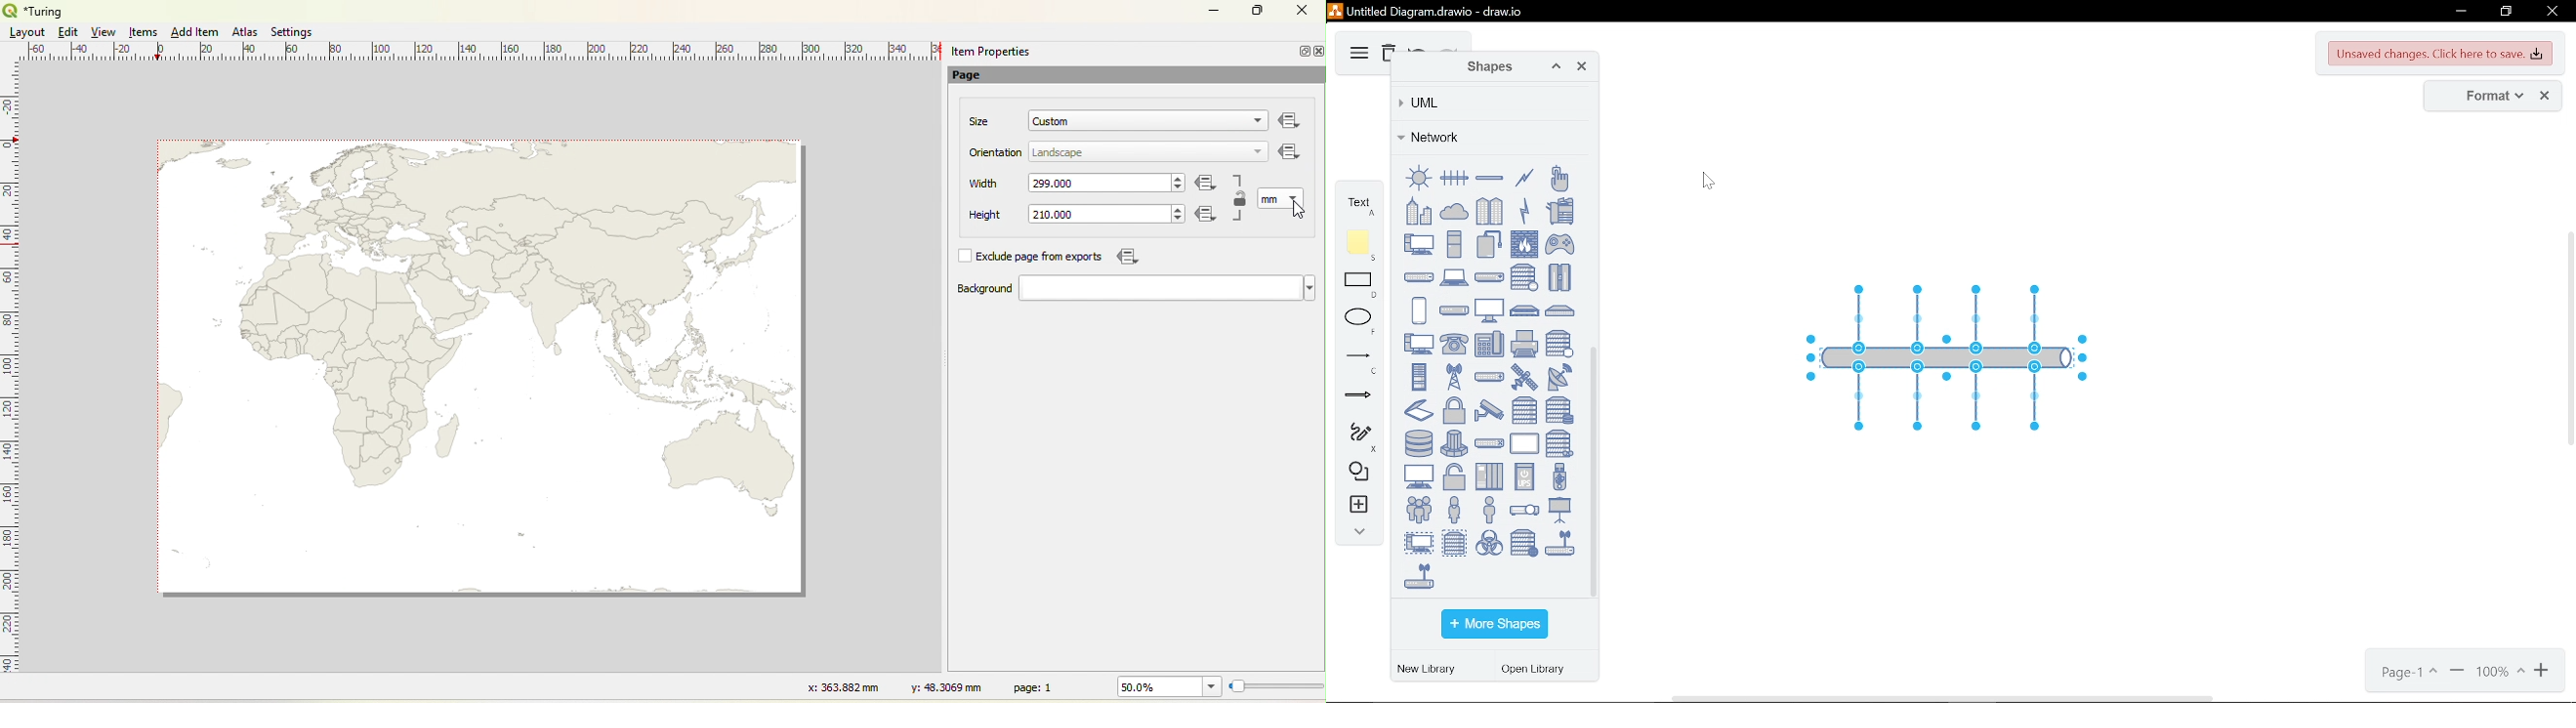 This screenshot has height=728, width=2576. I want to click on USB stick, so click(1559, 476).